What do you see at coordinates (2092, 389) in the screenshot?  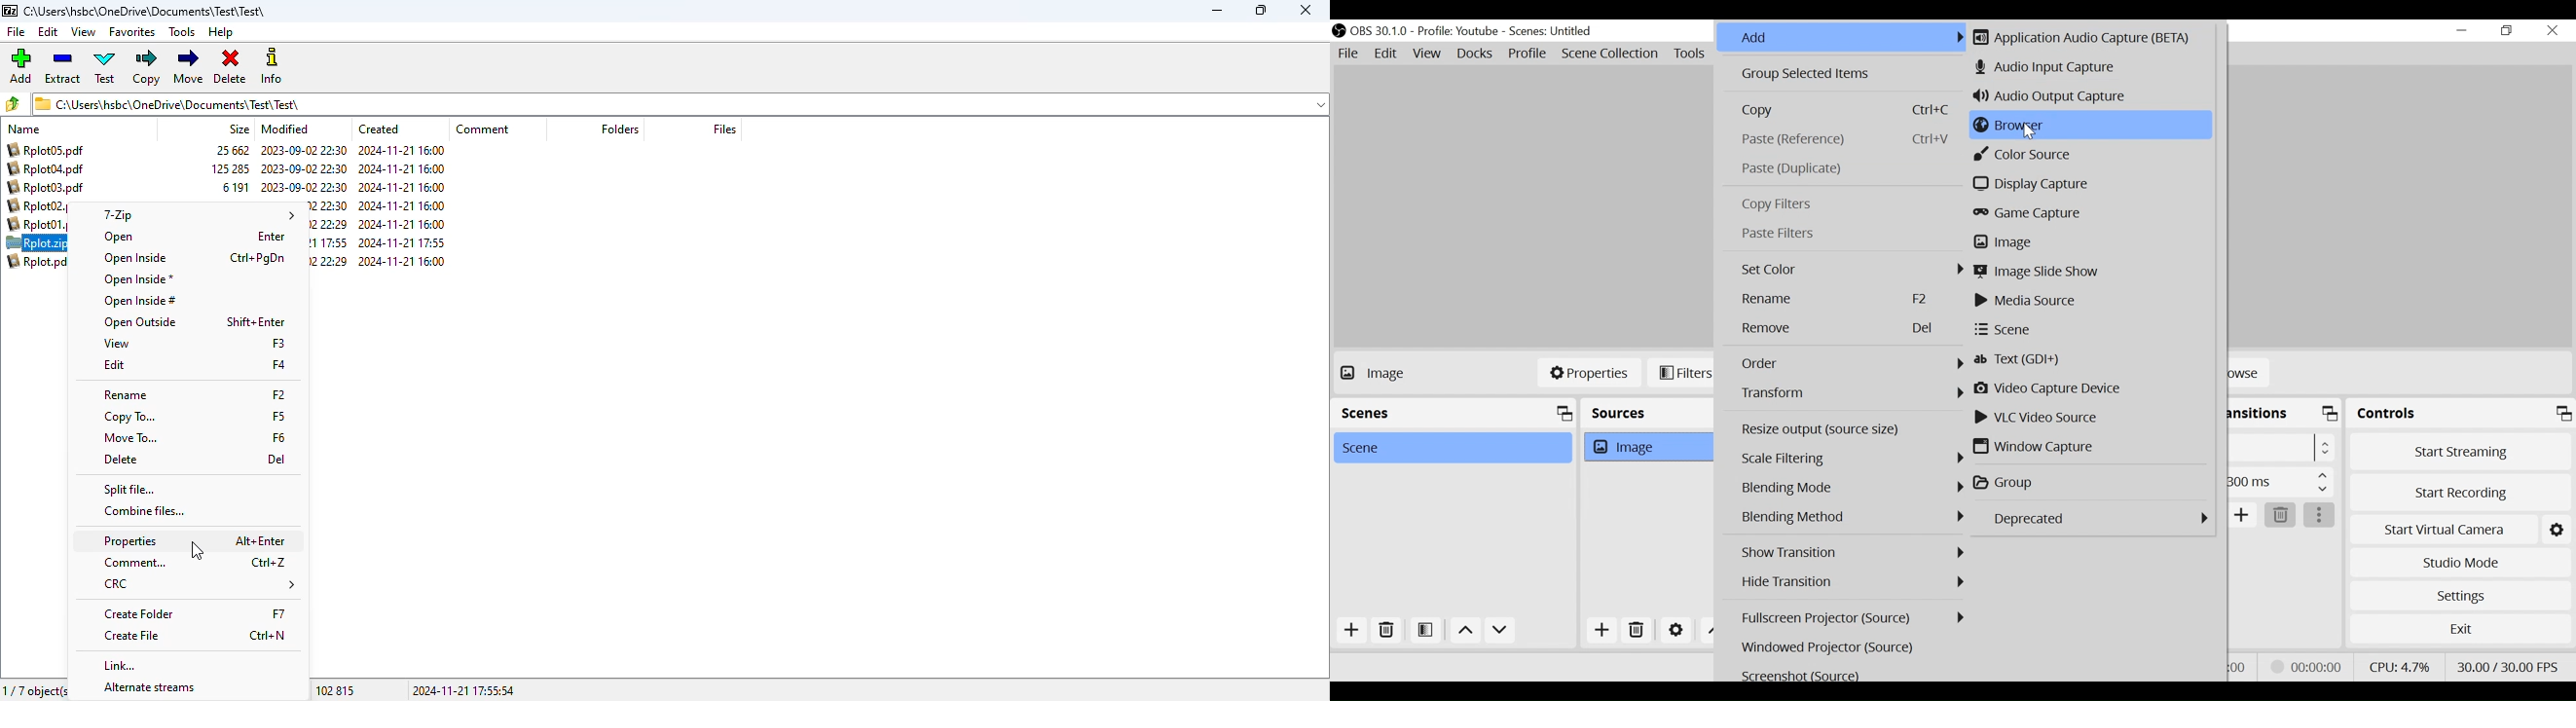 I see `Video Capture Device` at bounding box center [2092, 389].